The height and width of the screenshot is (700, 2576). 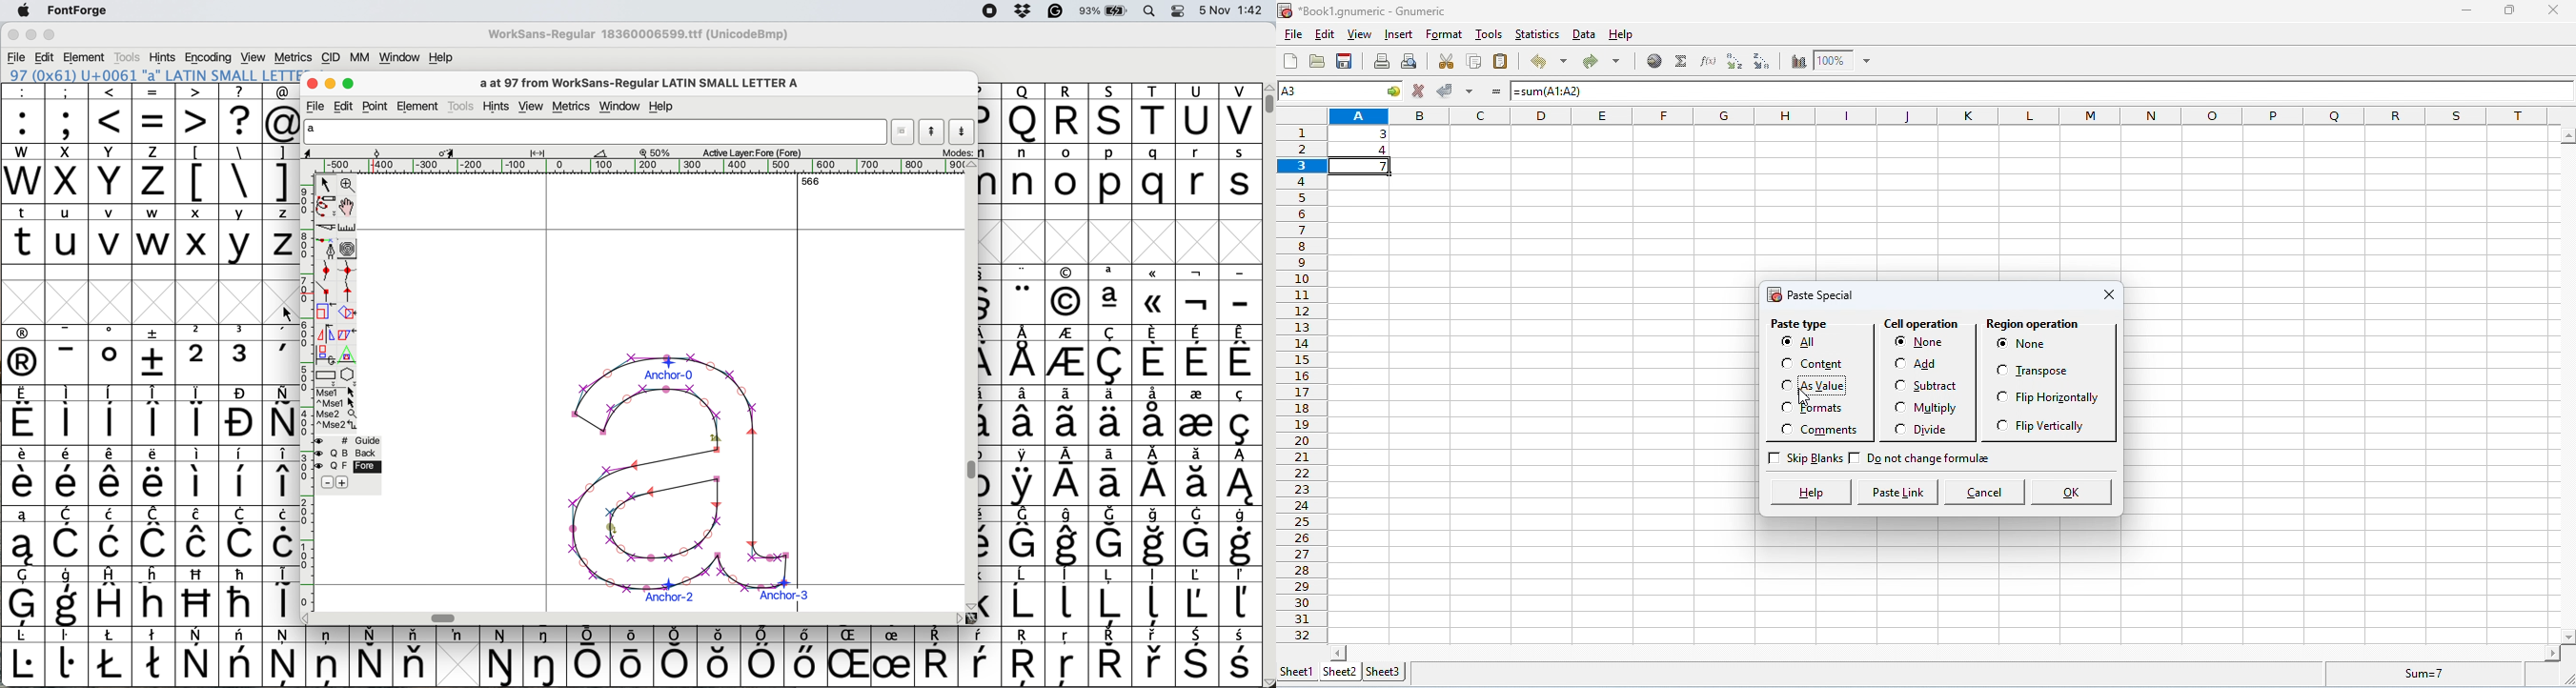 I want to click on metrics, so click(x=575, y=107).